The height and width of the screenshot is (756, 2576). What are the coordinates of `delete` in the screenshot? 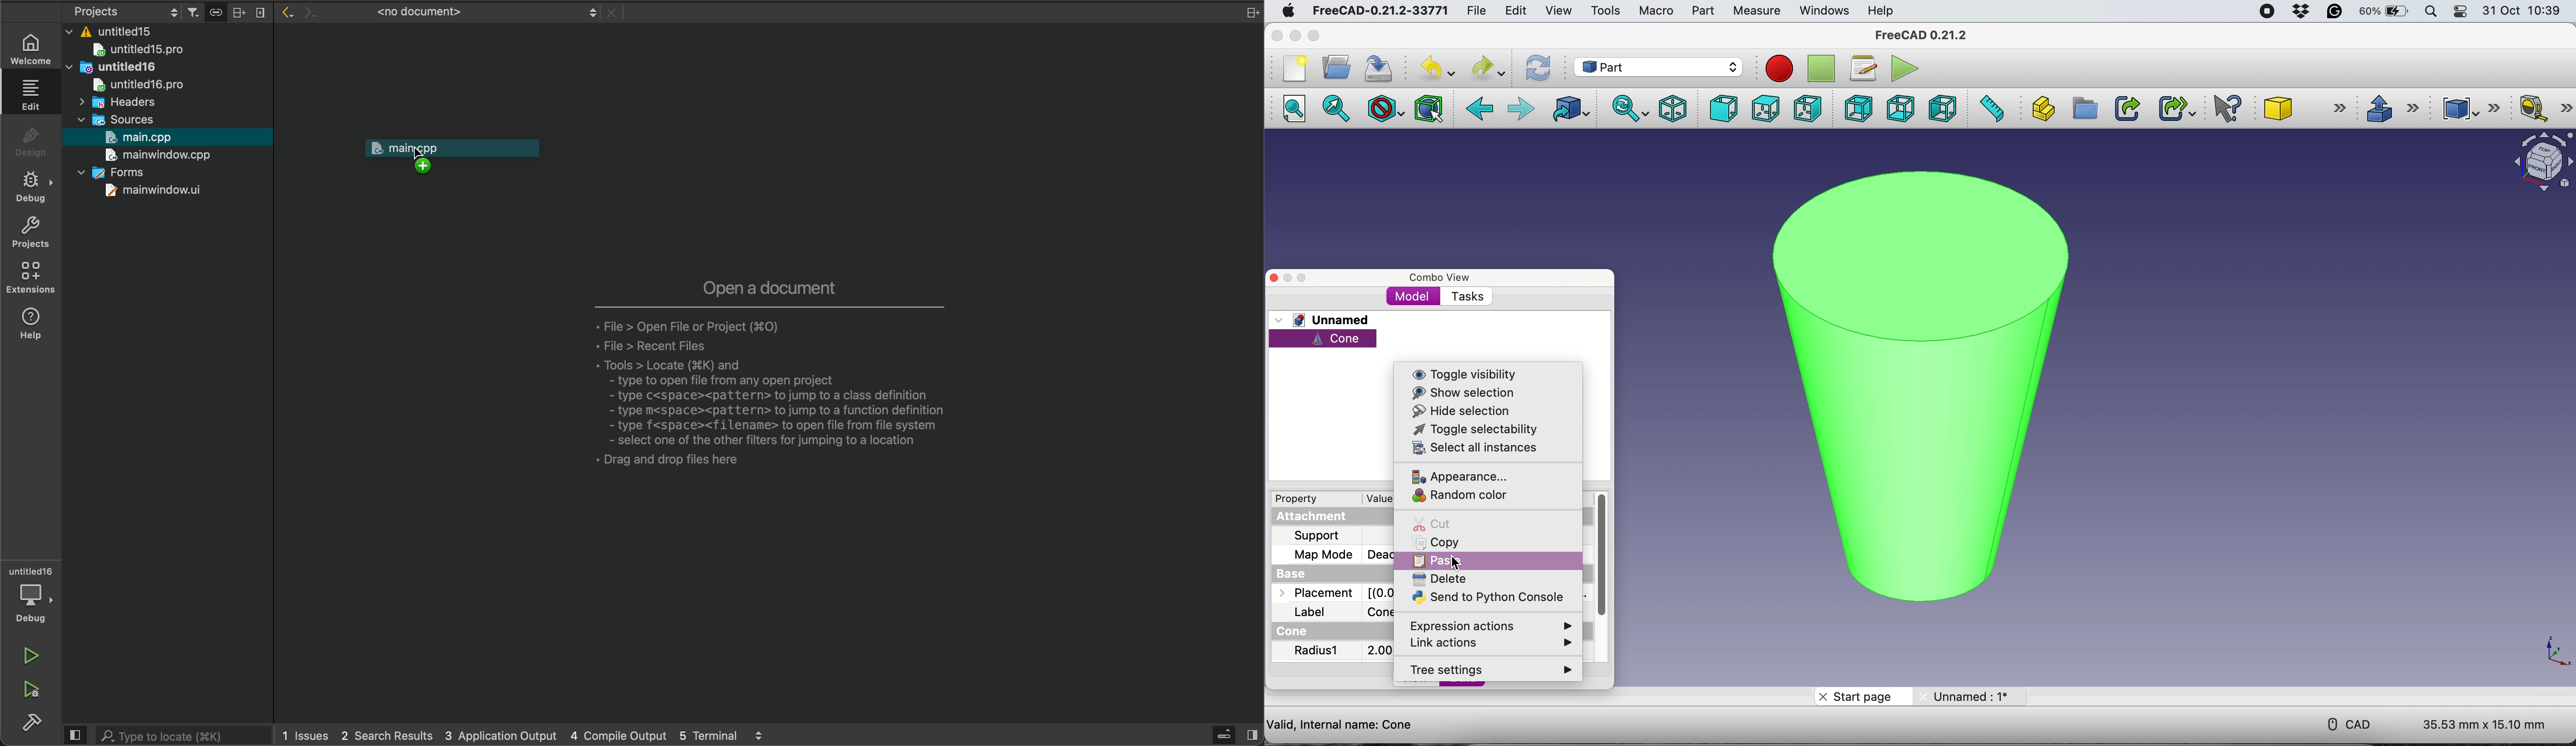 It's located at (1442, 579).